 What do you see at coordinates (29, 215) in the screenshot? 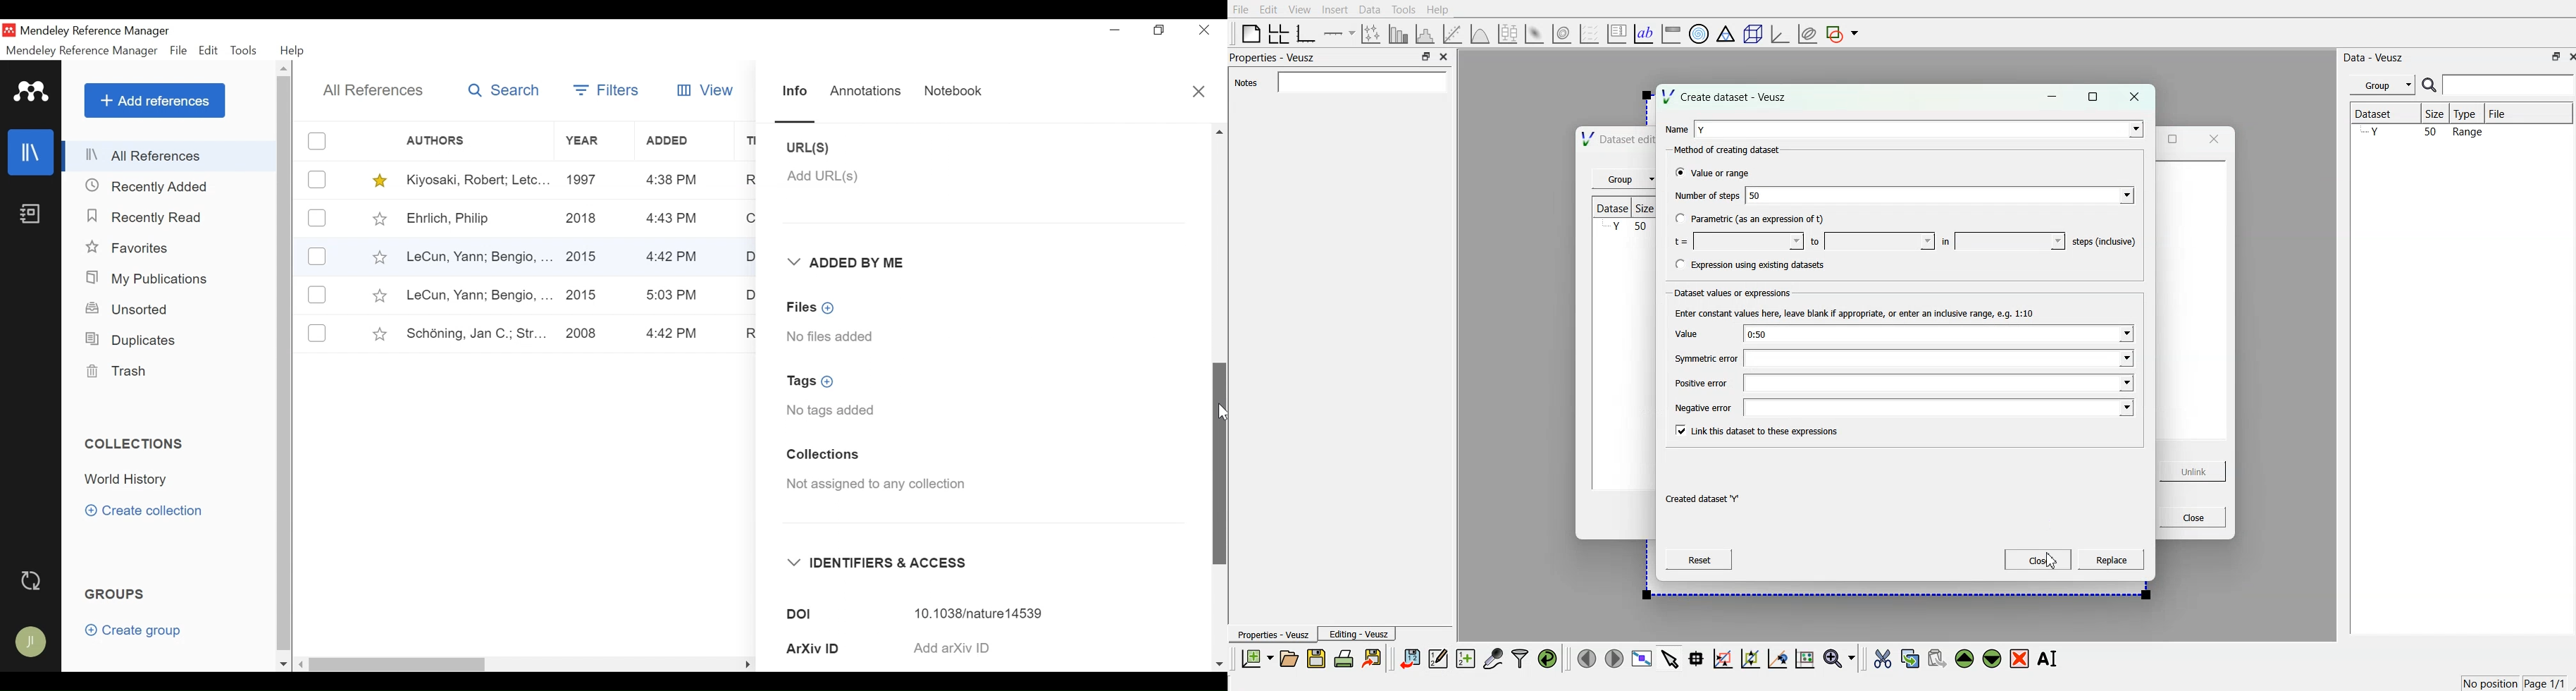
I see `Notebook` at bounding box center [29, 215].